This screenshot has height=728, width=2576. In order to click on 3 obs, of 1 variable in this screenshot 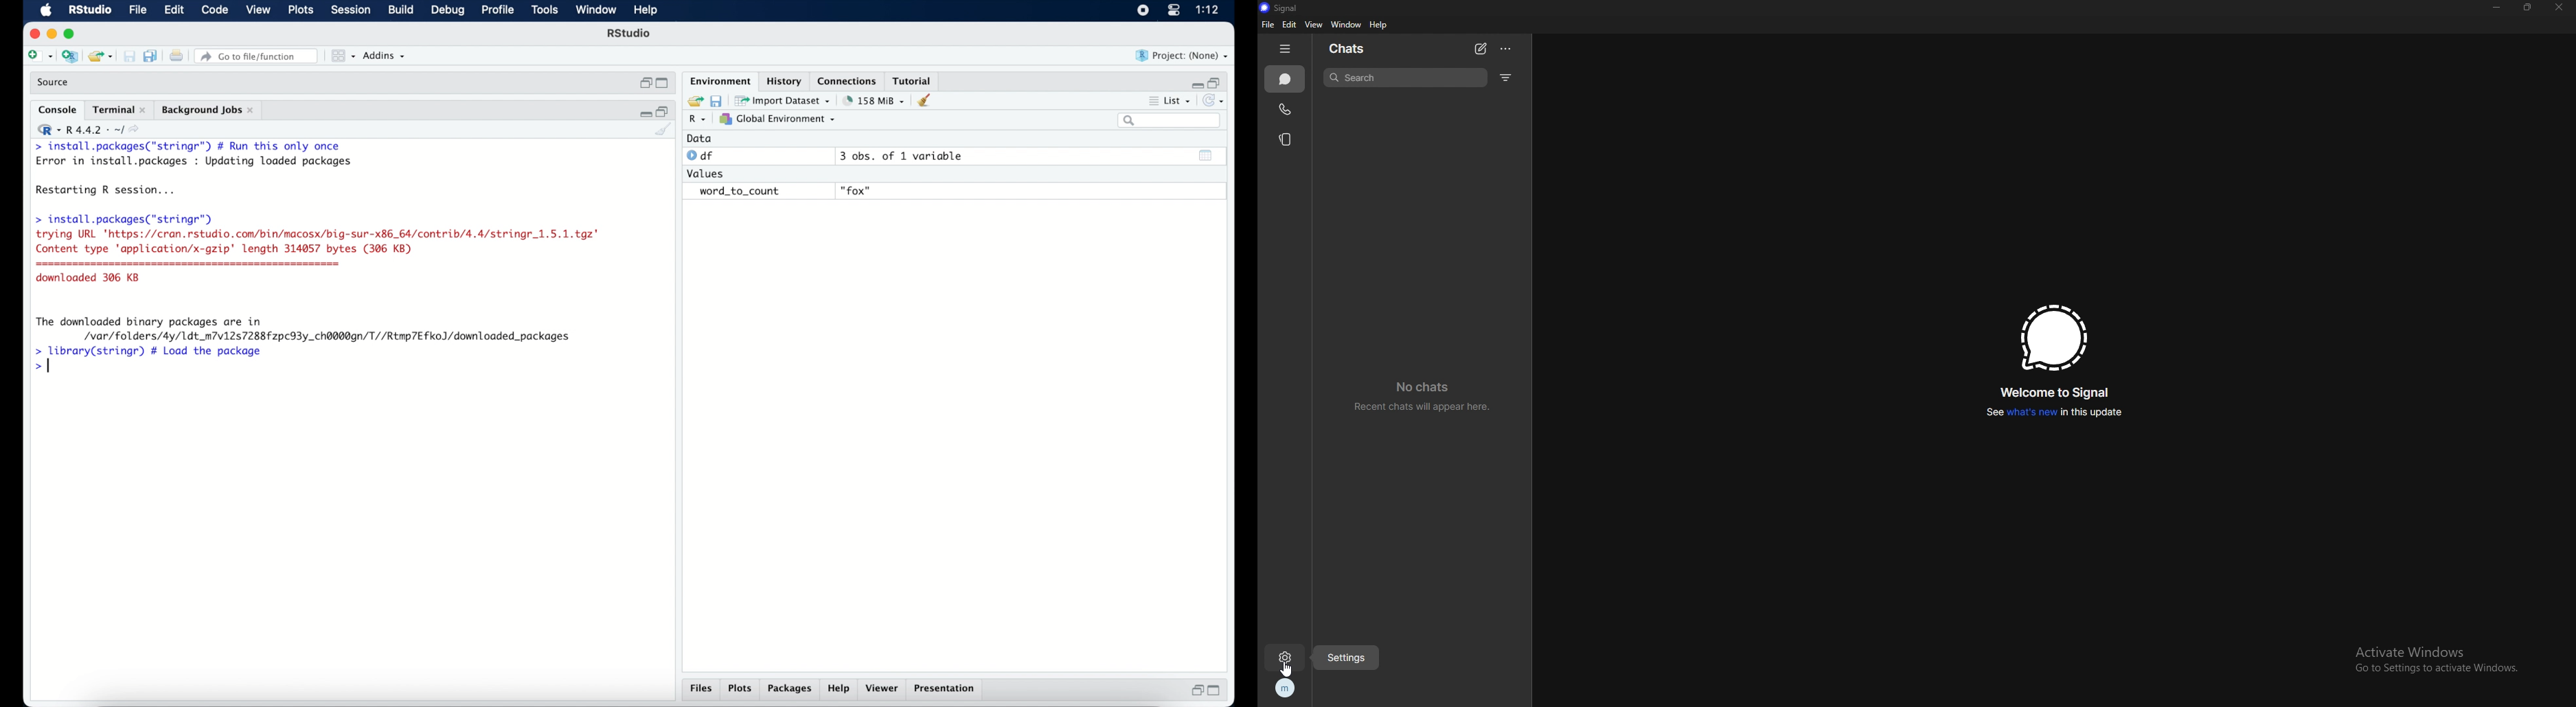, I will do `click(907, 156)`.